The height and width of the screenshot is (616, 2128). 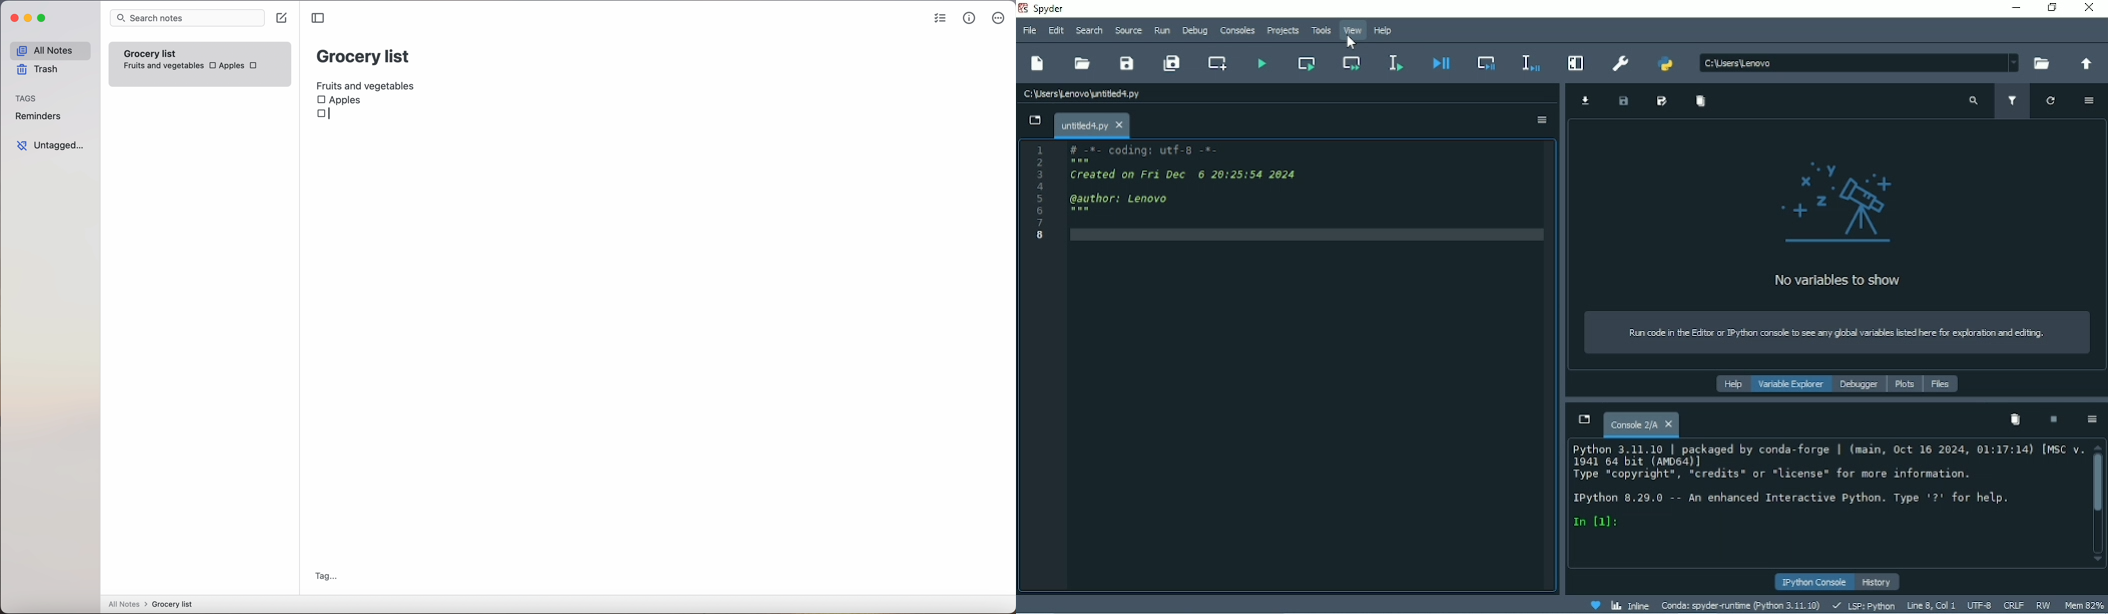 I want to click on Search, so click(x=1090, y=31).